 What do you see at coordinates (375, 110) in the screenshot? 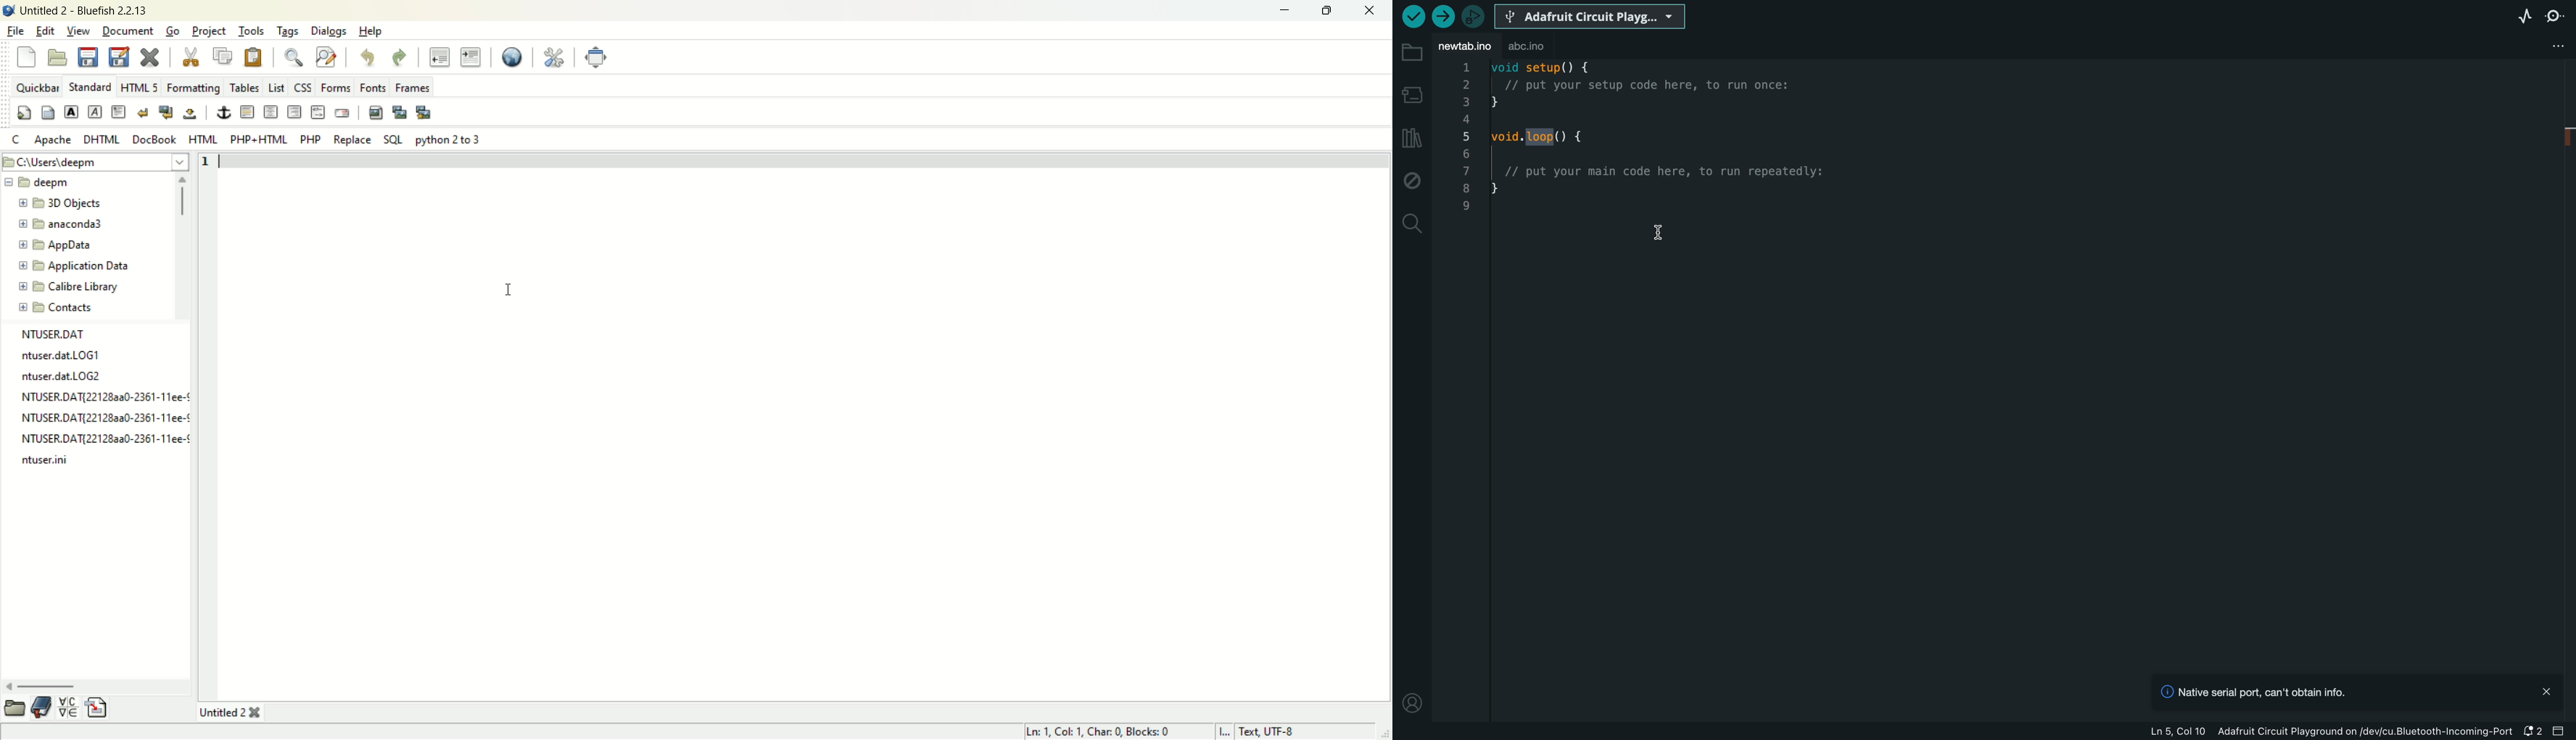
I see `insert image` at bounding box center [375, 110].